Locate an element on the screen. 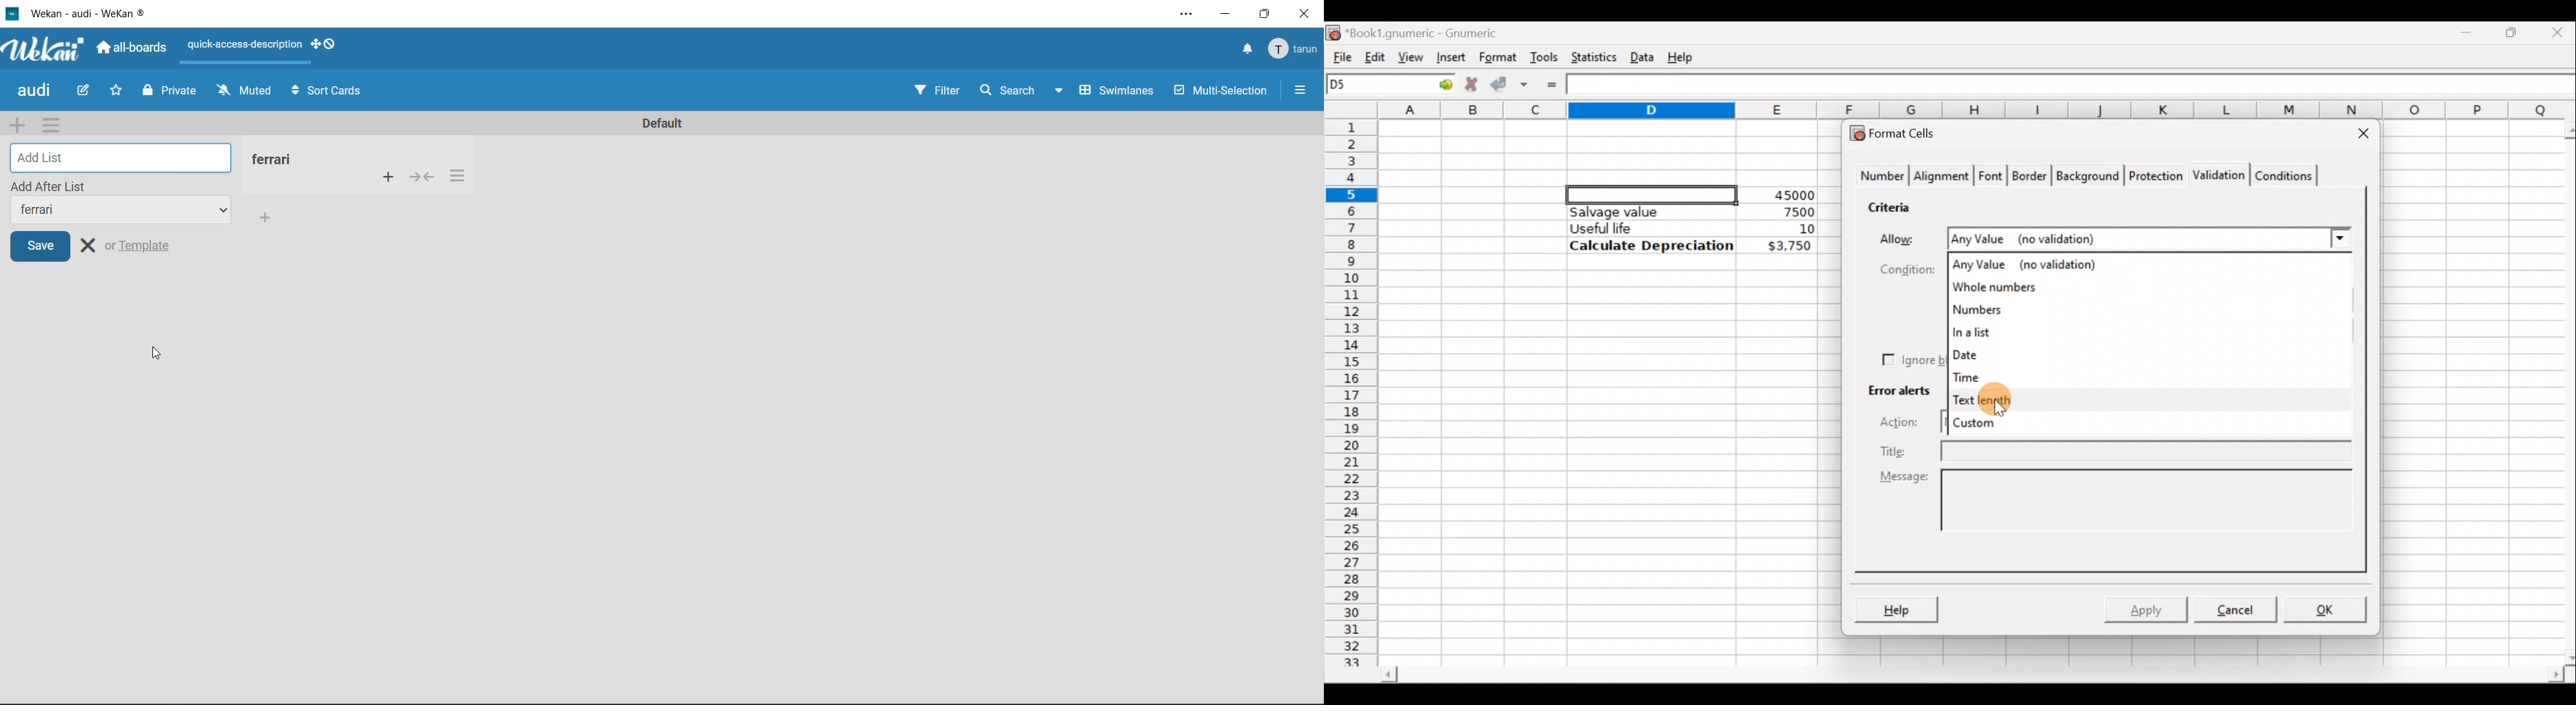 Image resolution: width=2576 pixels, height=728 pixels. collapse is located at coordinates (425, 178).